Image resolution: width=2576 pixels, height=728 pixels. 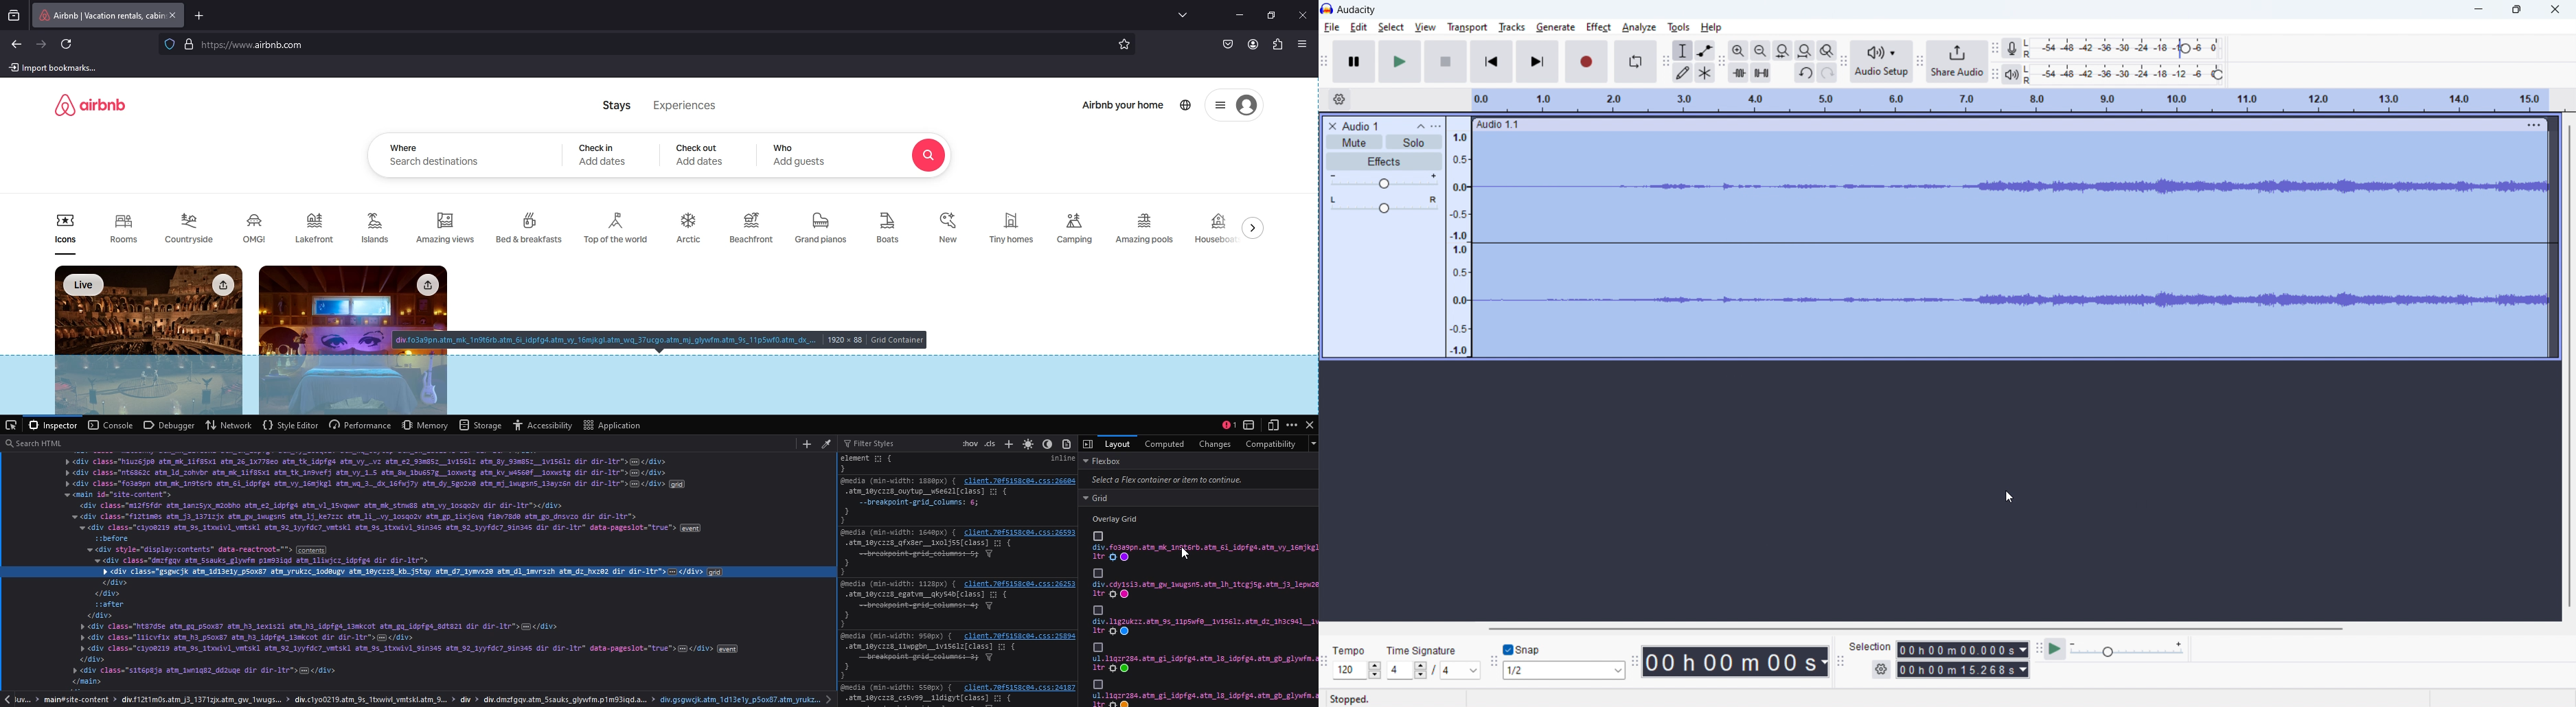 I want to click on end time, so click(x=1962, y=669).